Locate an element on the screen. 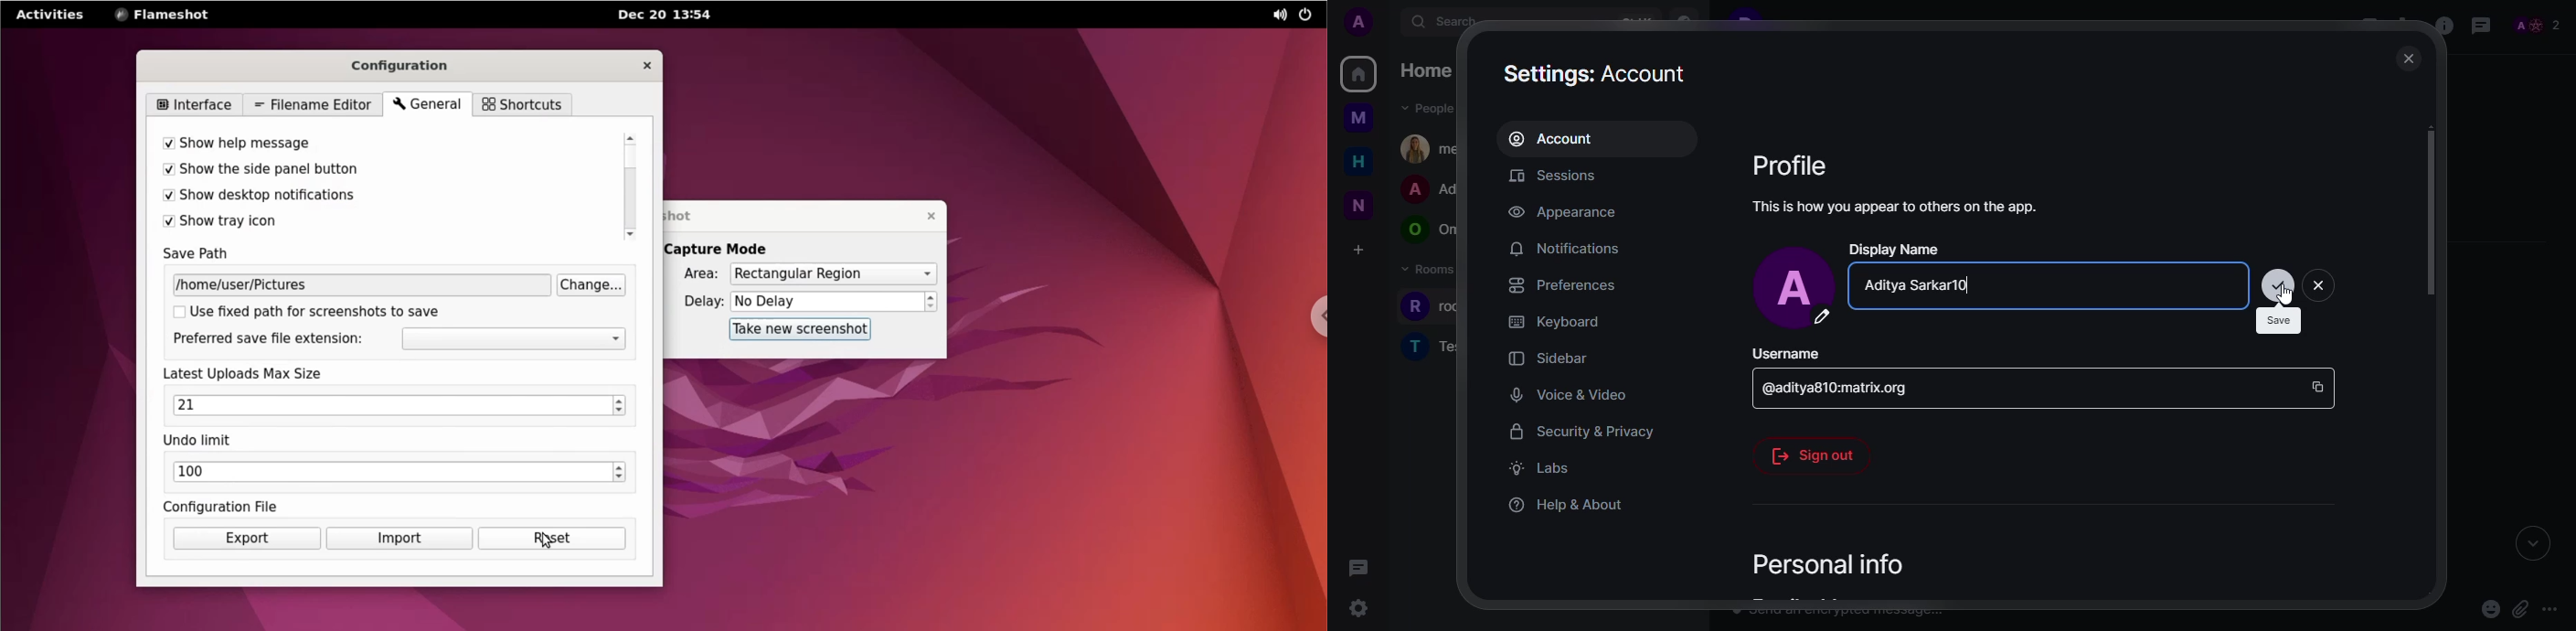 The width and height of the screenshot is (2576, 644). copy is located at coordinates (2319, 384).